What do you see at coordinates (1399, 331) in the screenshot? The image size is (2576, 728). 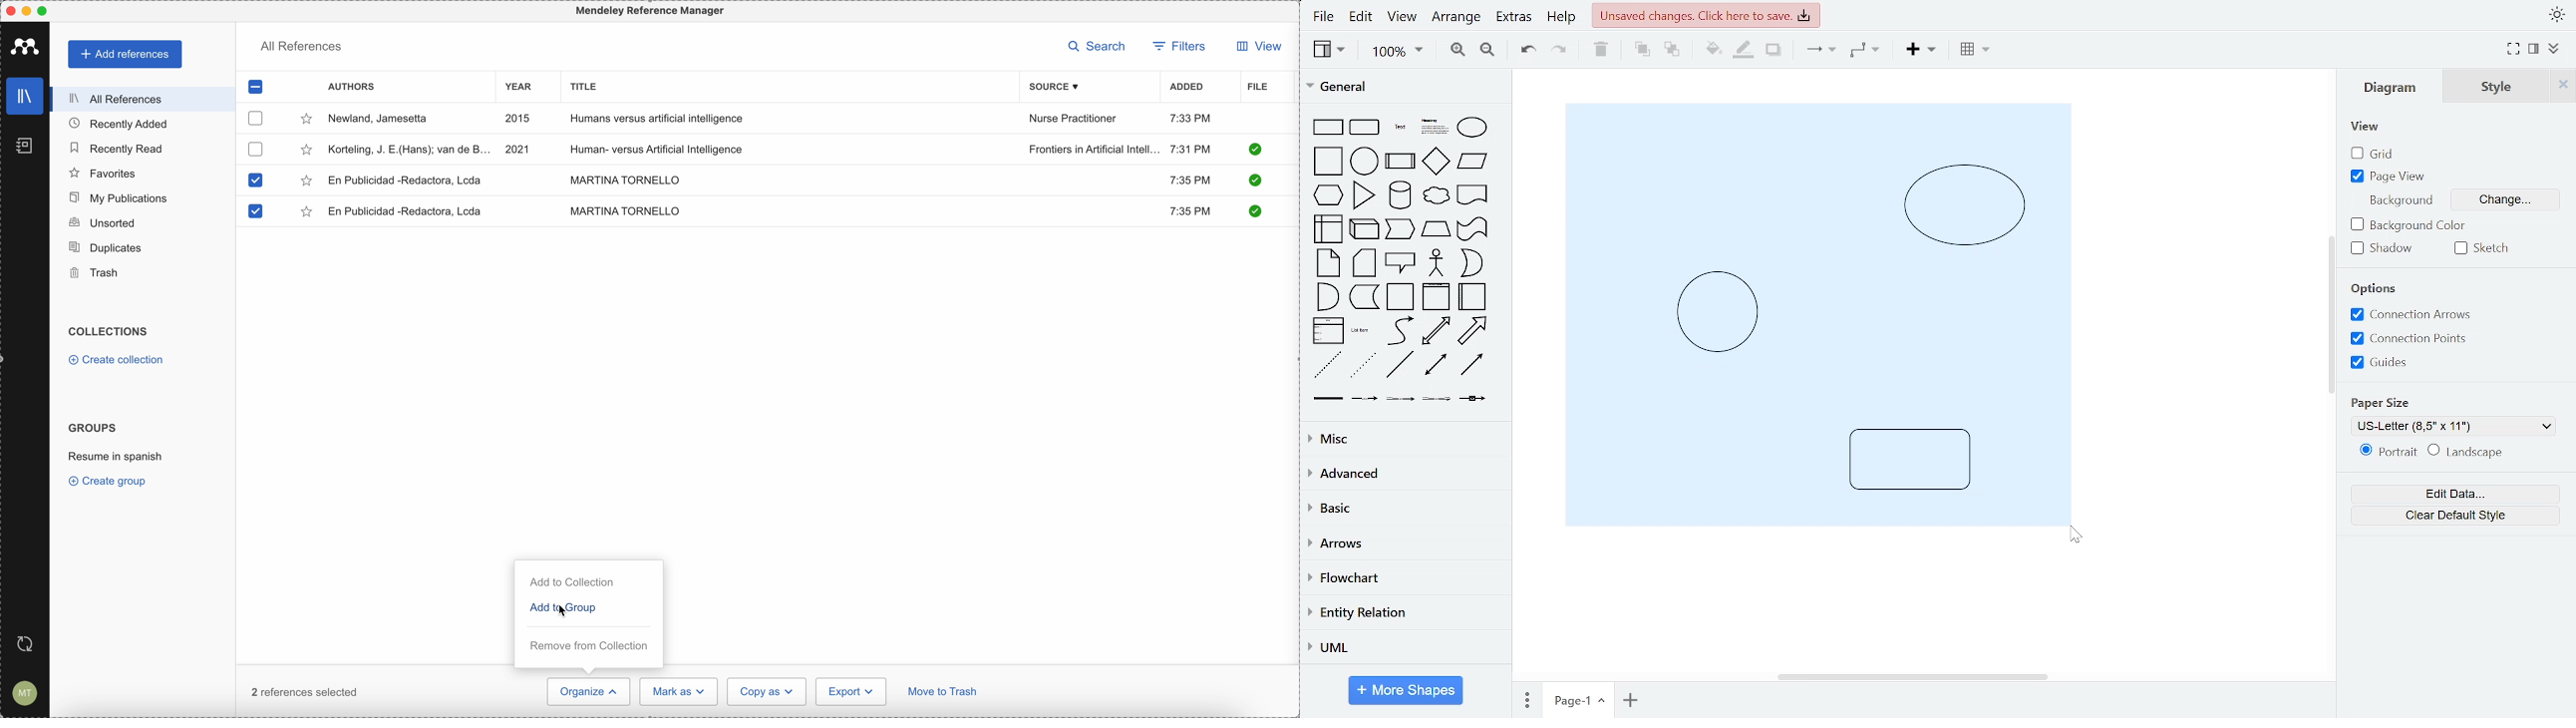 I see `curve` at bounding box center [1399, 331].